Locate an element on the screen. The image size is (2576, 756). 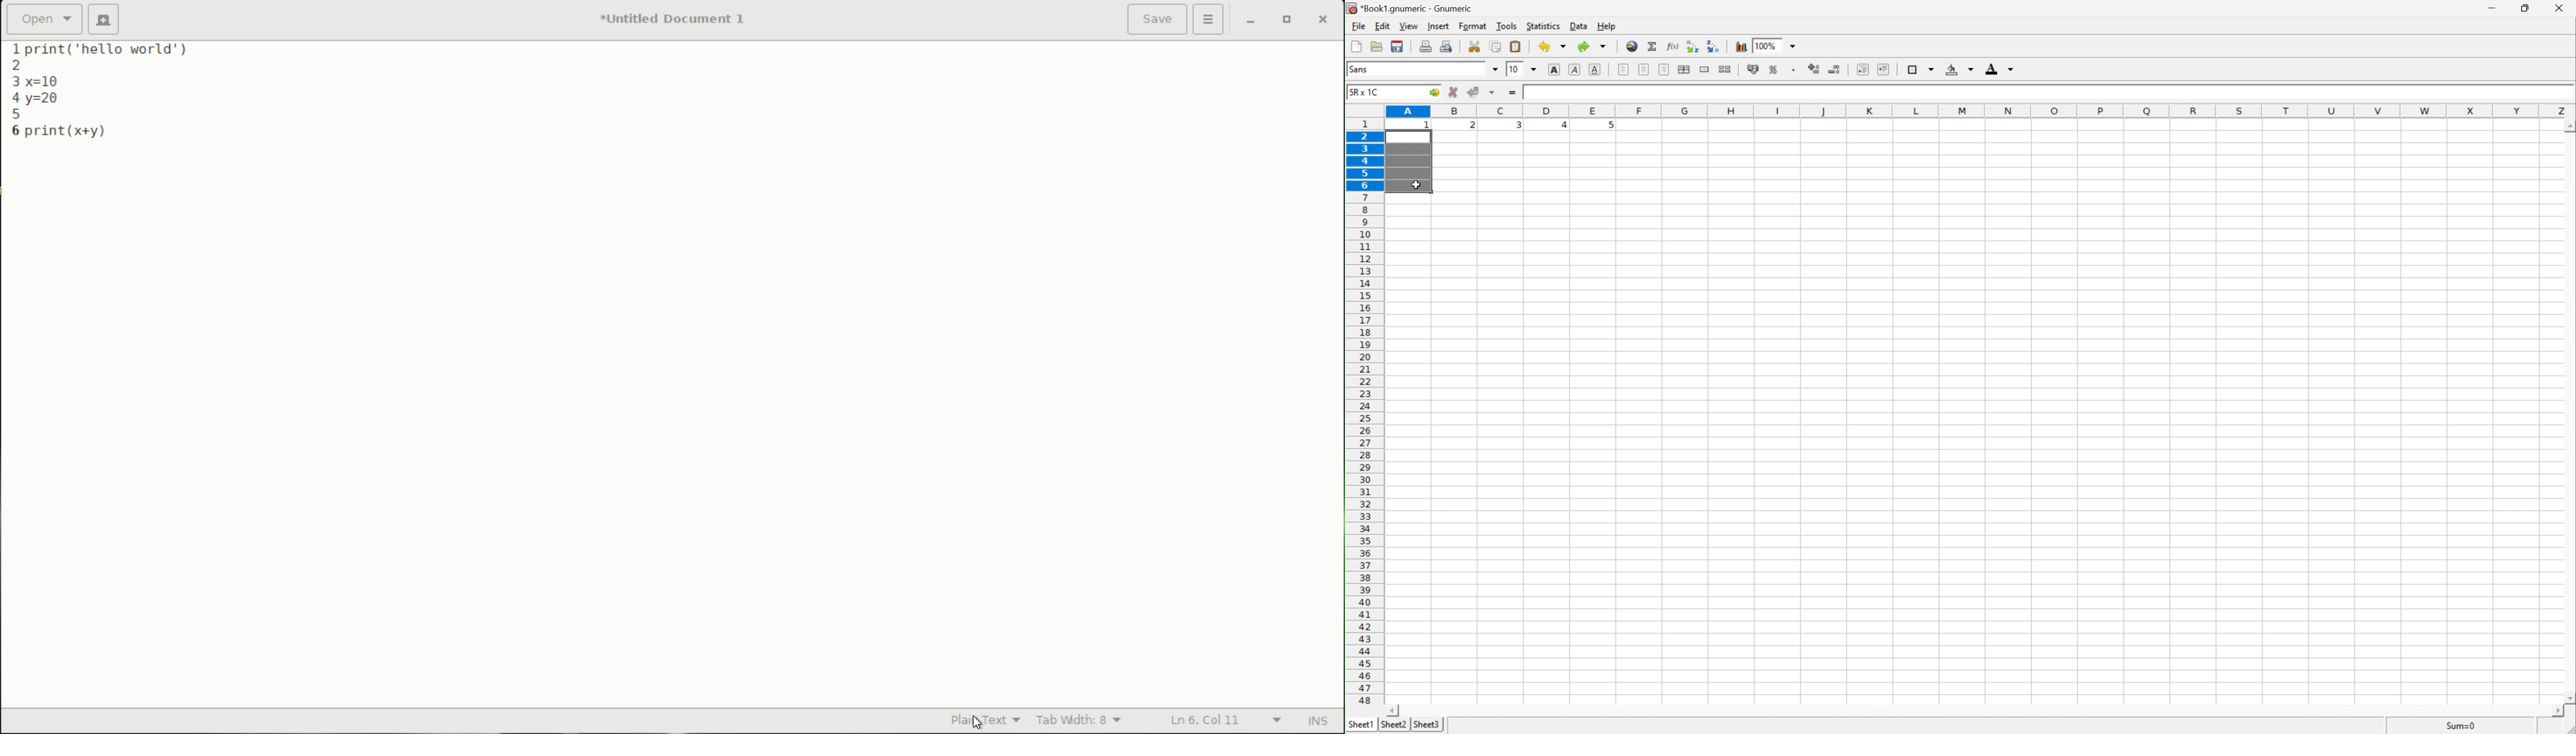
decrease number of decimals displayed is located at coordinates (1833, 69).